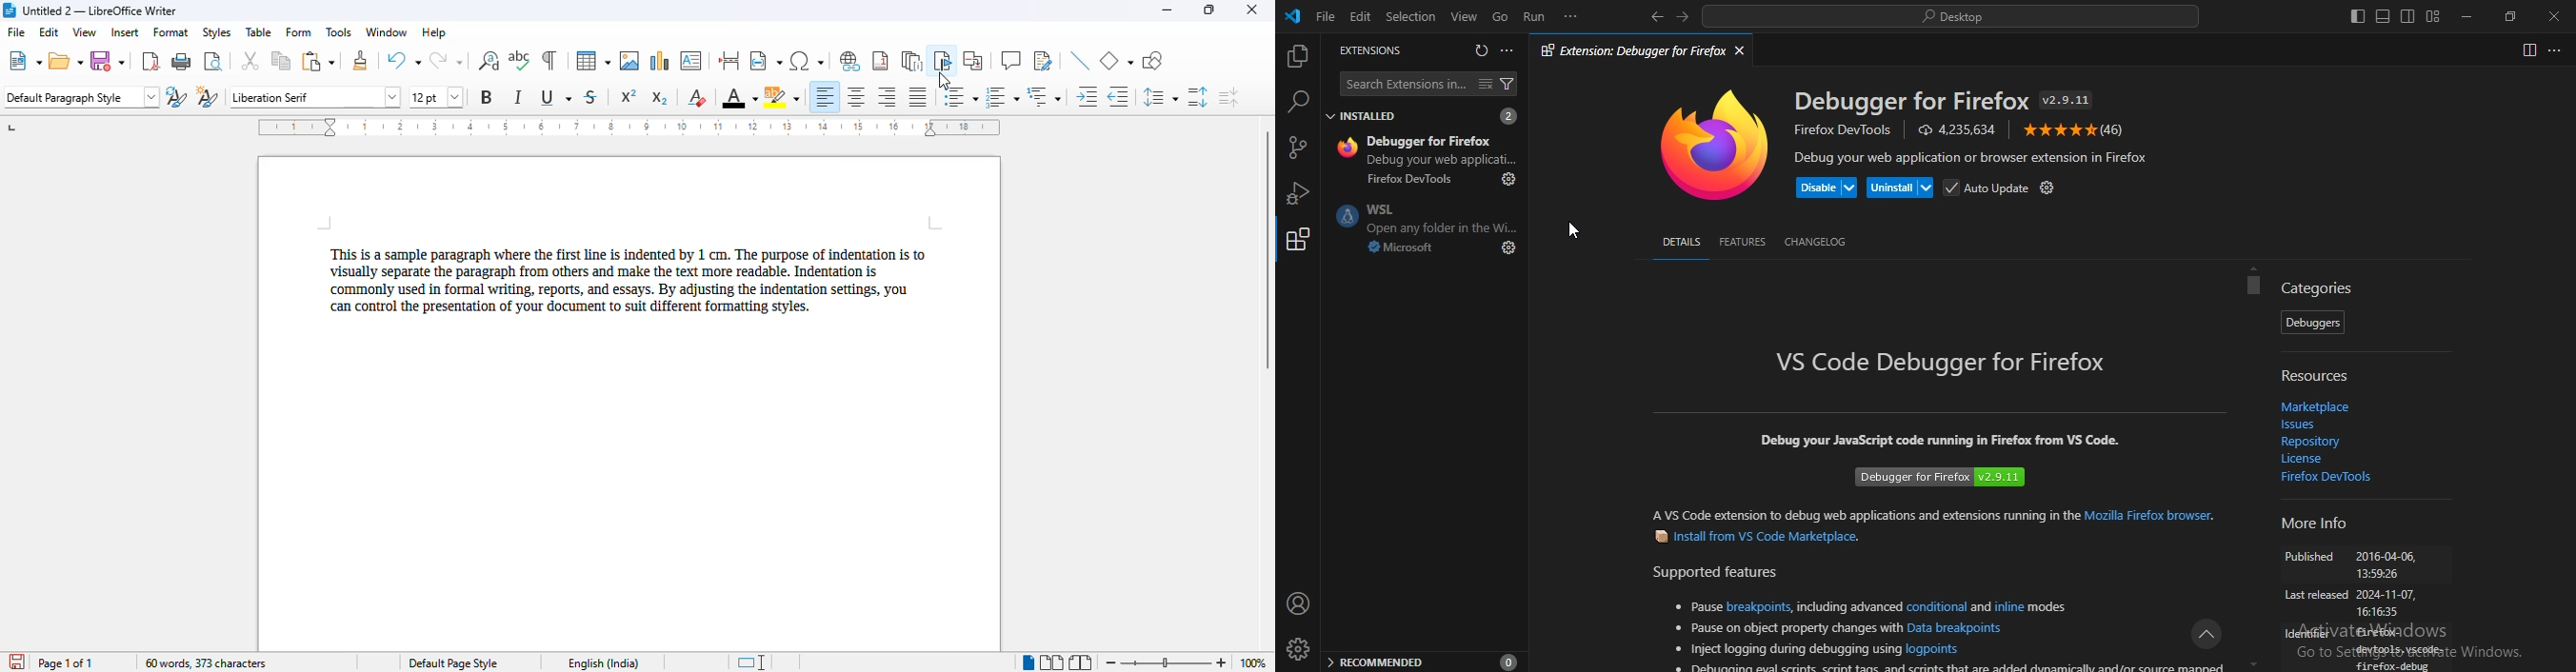  Describe the element at coordinates (338, 32) in the screenshot. I see `tools` at that location.